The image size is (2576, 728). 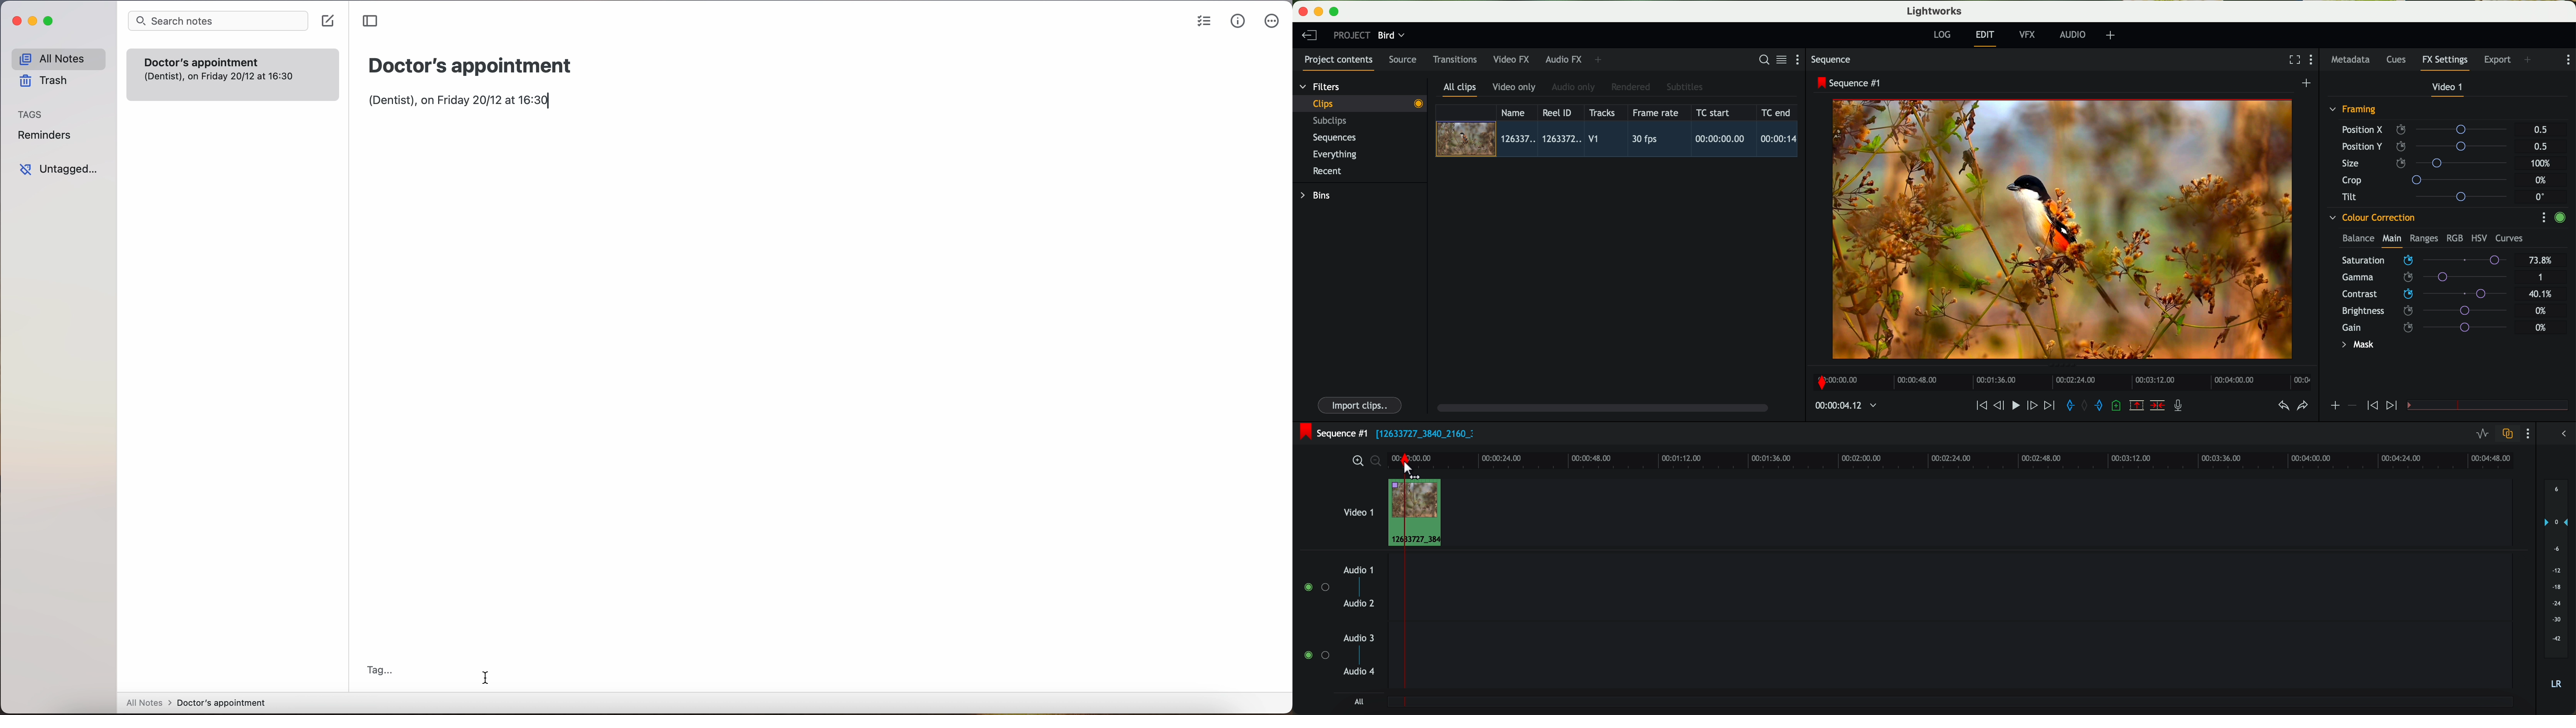 What do you see at coordinates (2541, 309) in the screenshot?
I see `0%` at bounding box center [2541, 309].